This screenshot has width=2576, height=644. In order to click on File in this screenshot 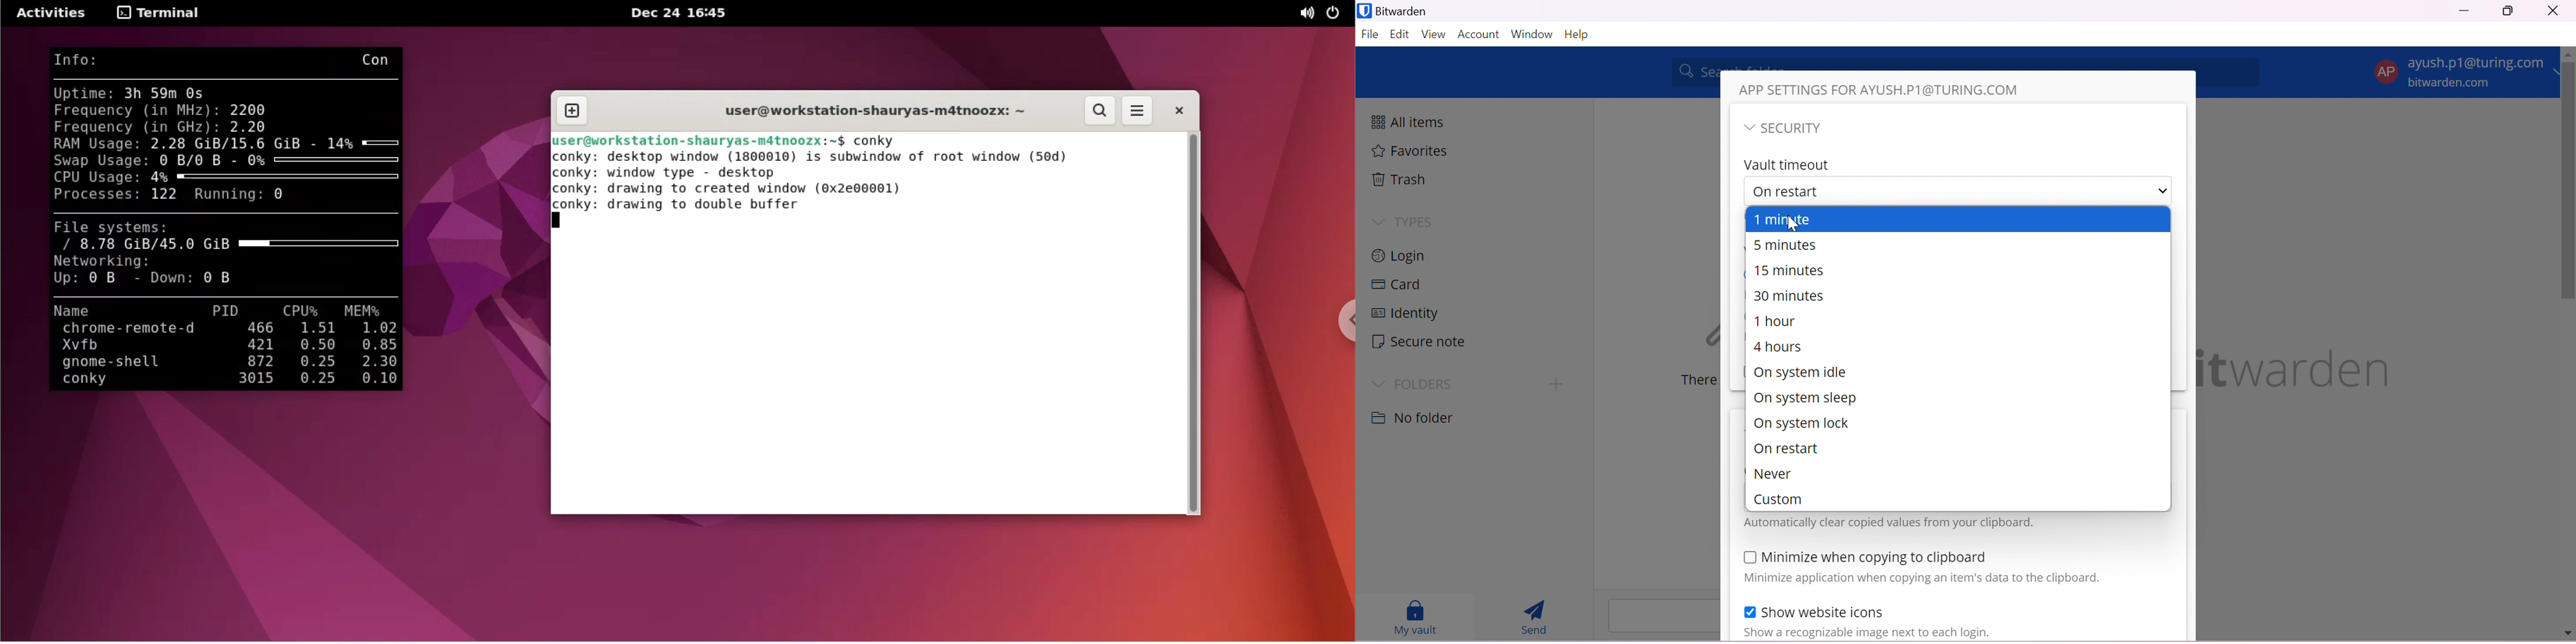, I will do `click(1369, 36)`.